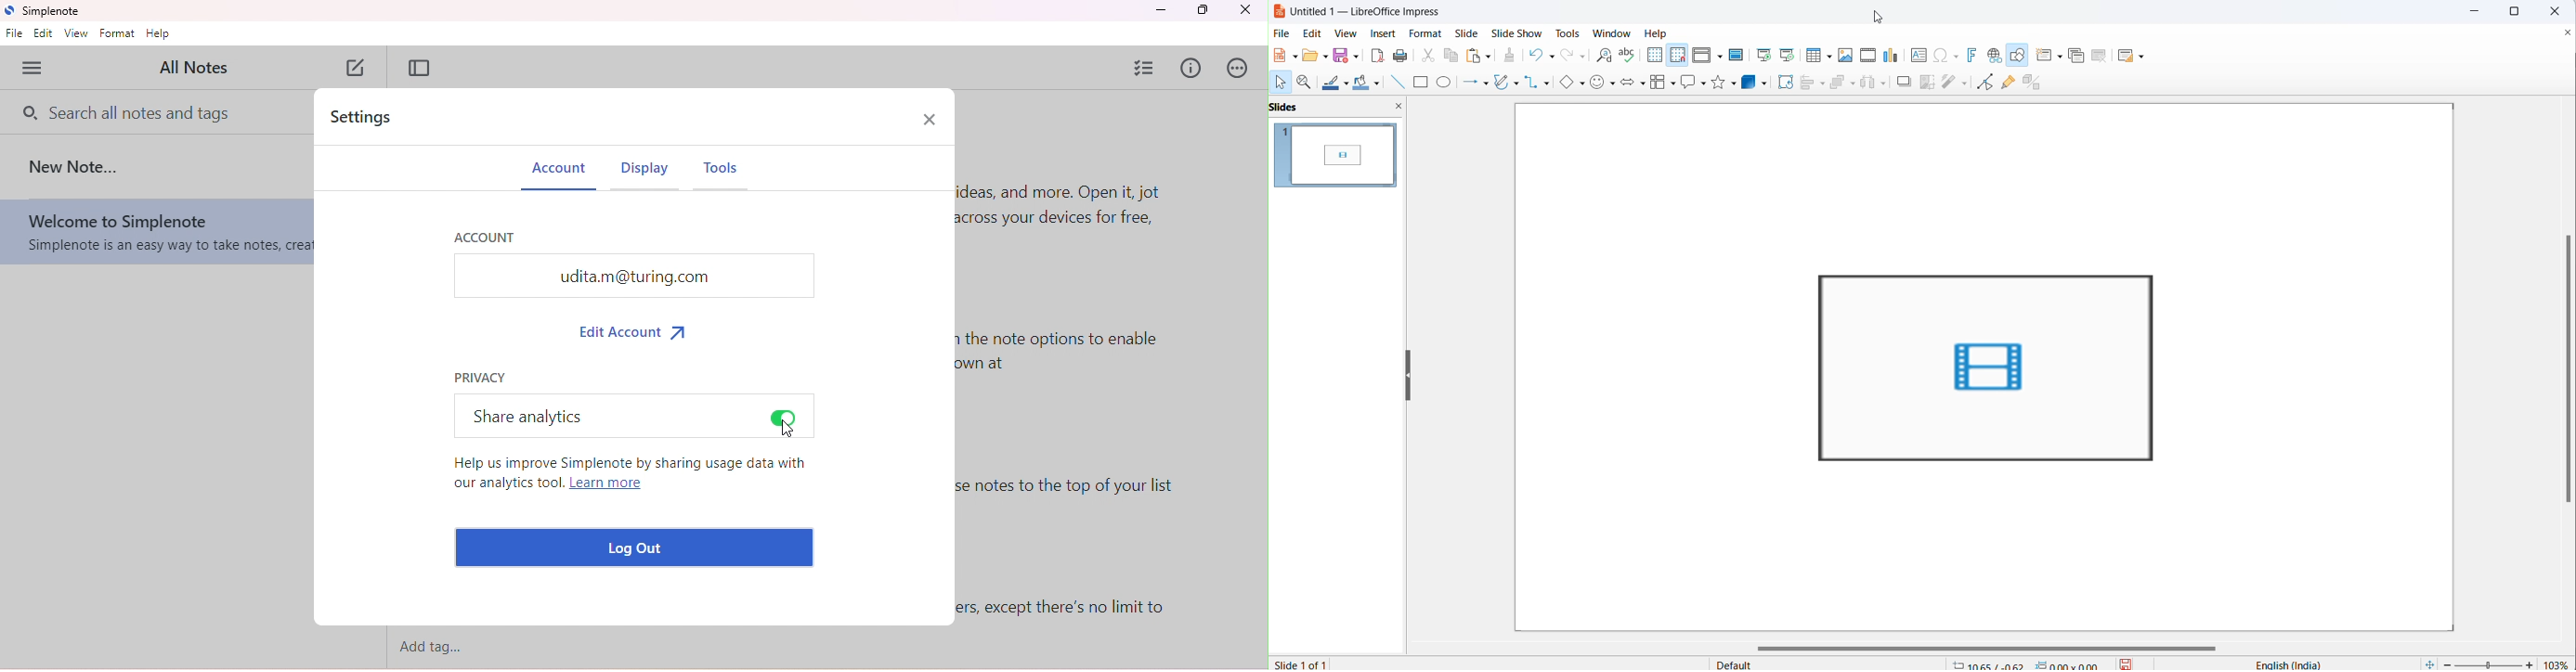 The height and width of the screenshot is (672, 2576). Describe the element at coordinates (1338, 109) in the screenshot. I see `slides and close slidepane` at that location.